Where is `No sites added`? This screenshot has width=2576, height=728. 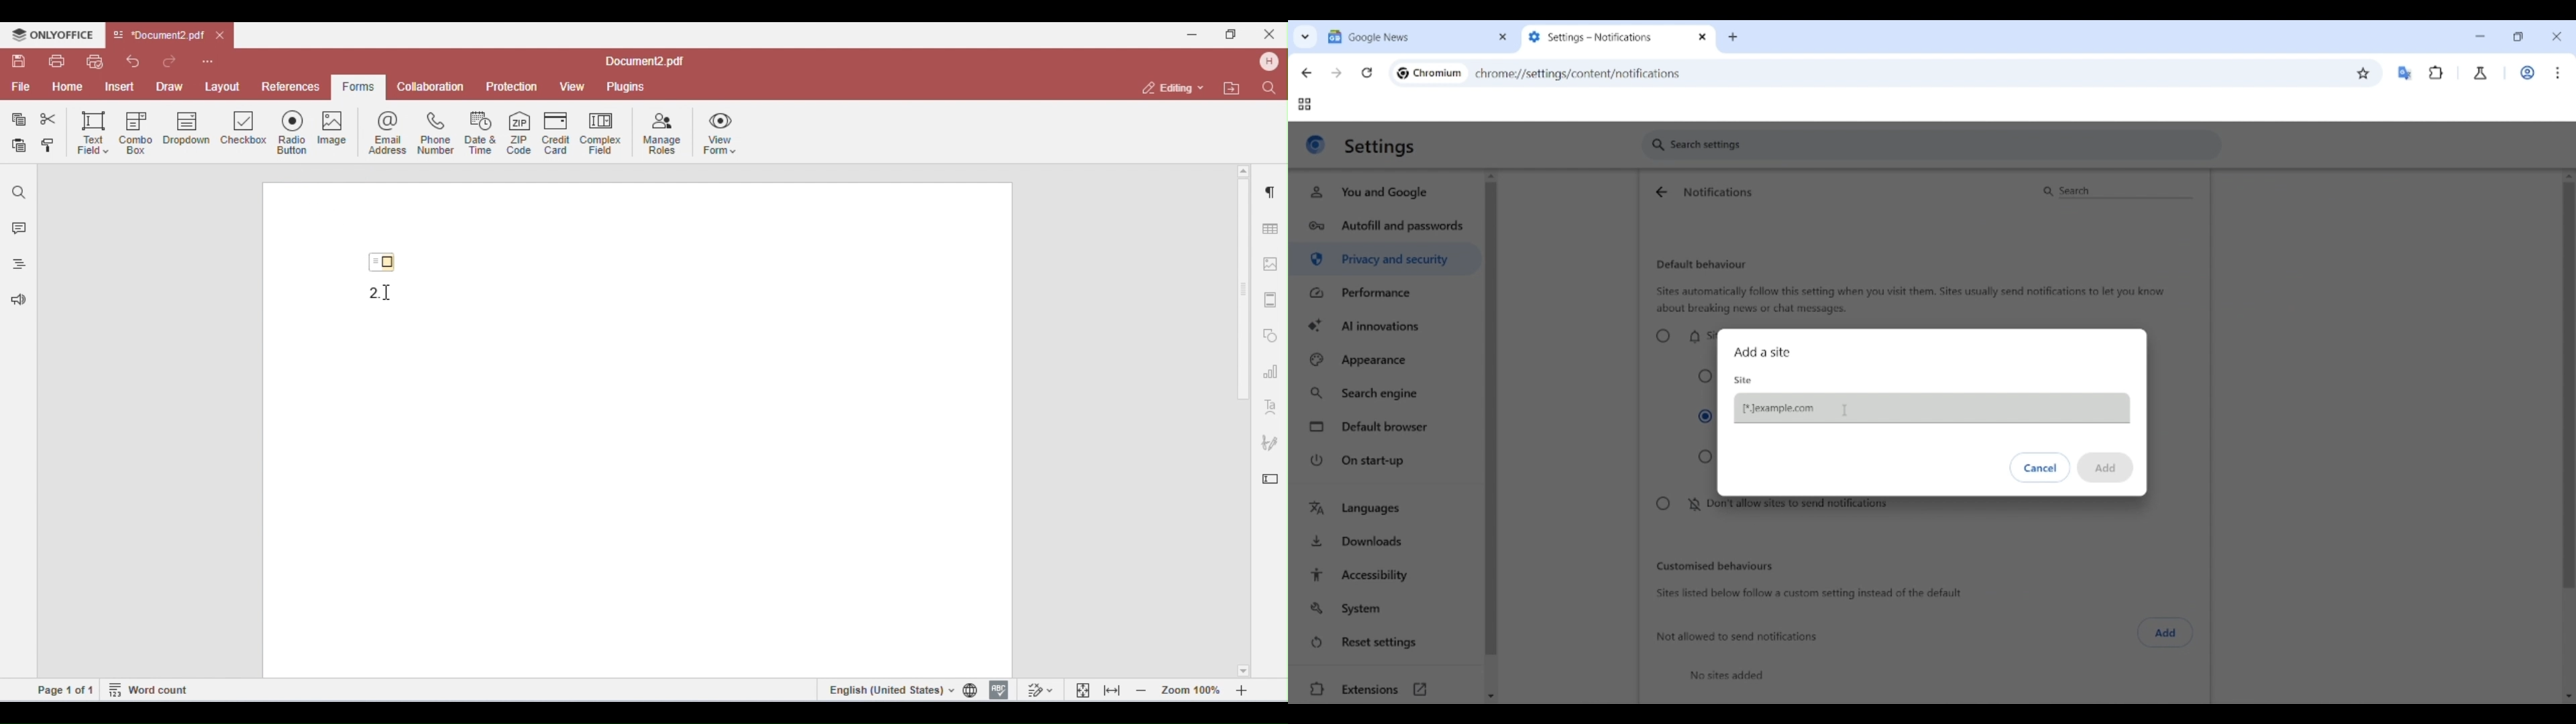 No sites added is located at coordinates (1727, 675).